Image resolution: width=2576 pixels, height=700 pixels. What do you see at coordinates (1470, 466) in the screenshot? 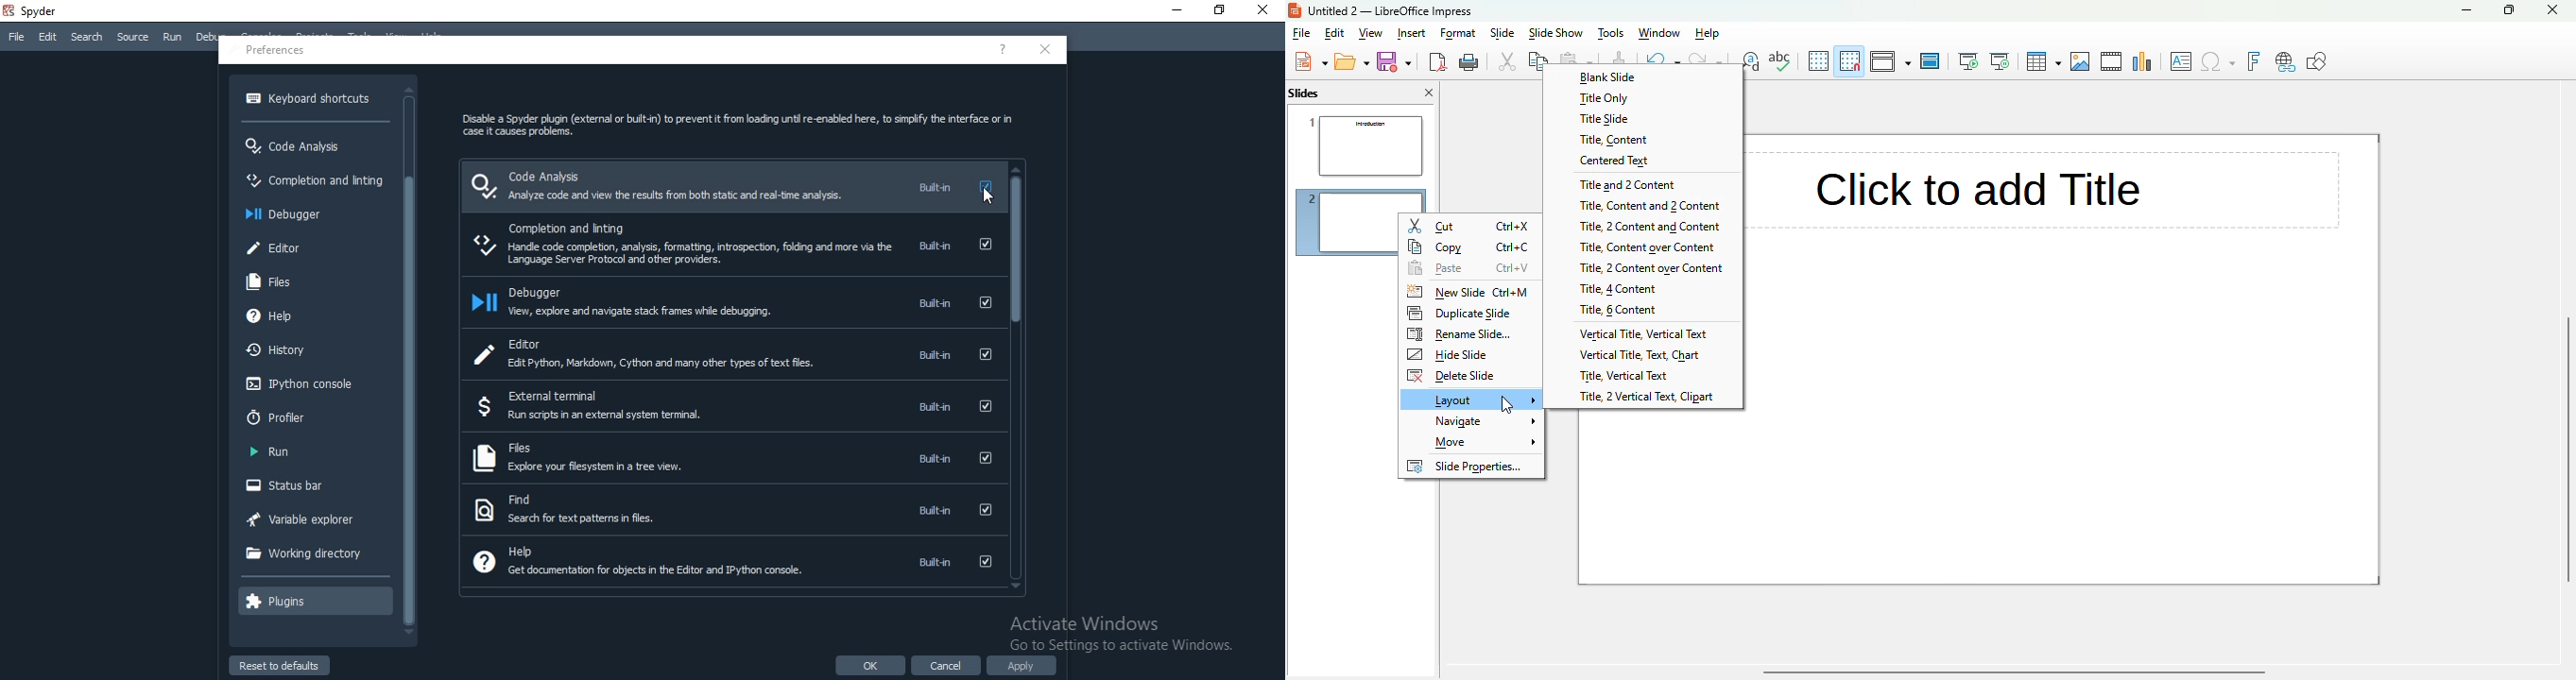
I see `slide properties` at bounding box center [1470, 466].